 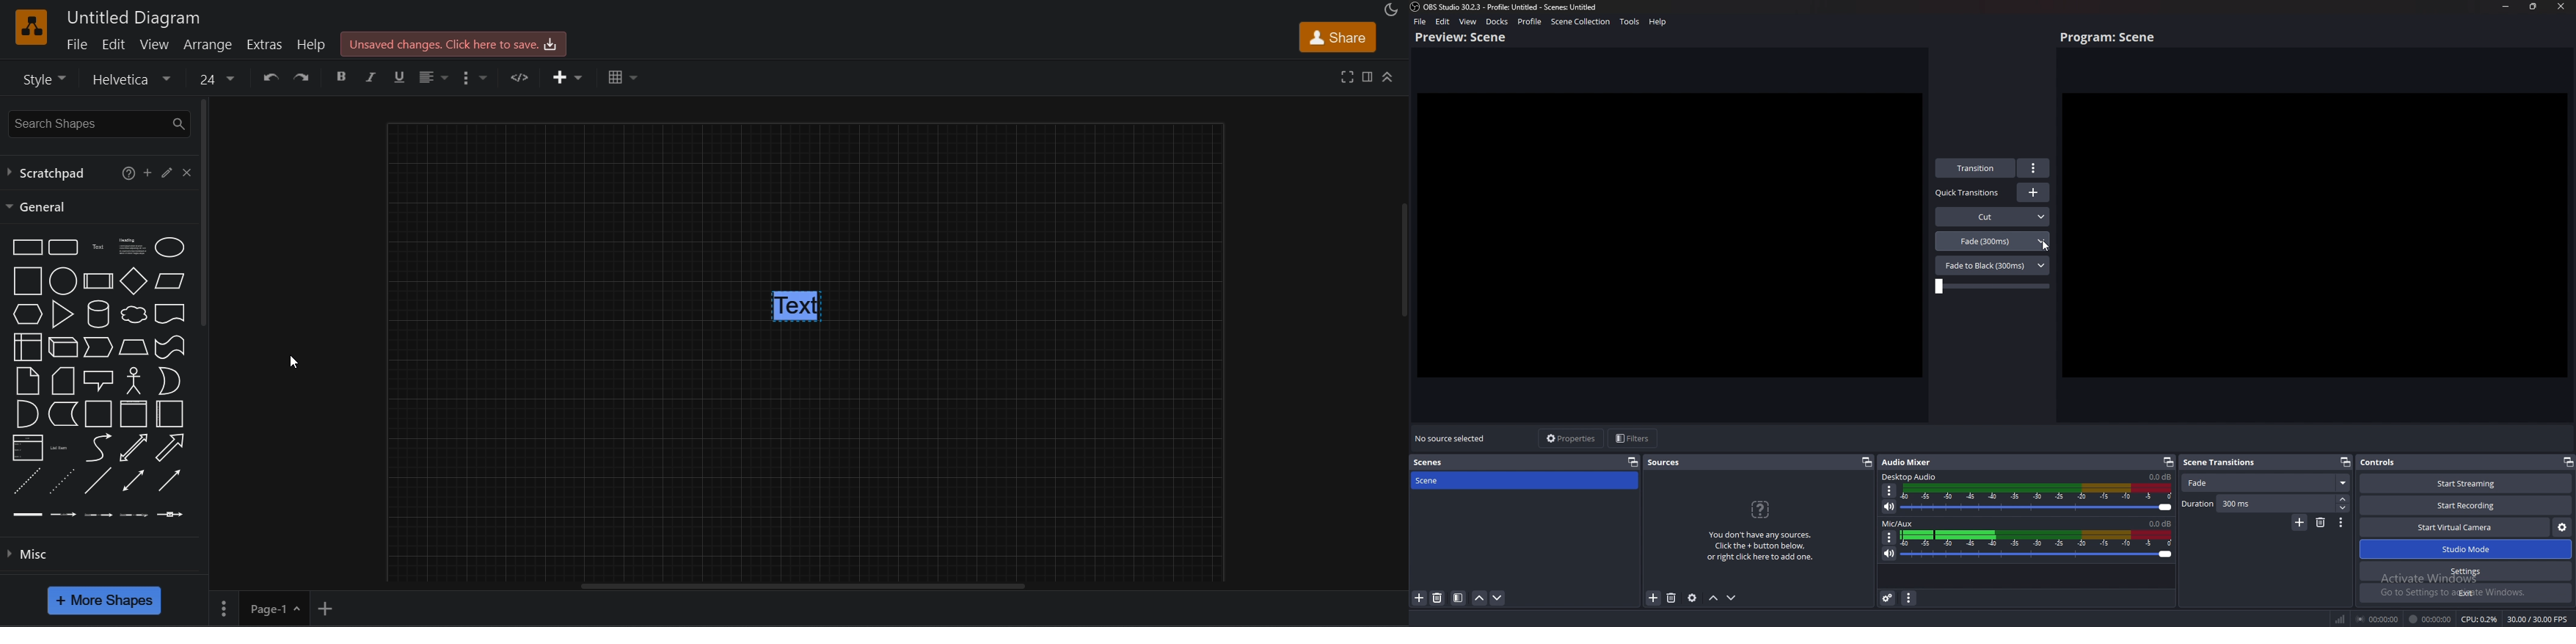 What do you see at coordinates (2038, 546) in the screenshot?
I see `mic/aux sound bar` at bounding box center [2038, 546].